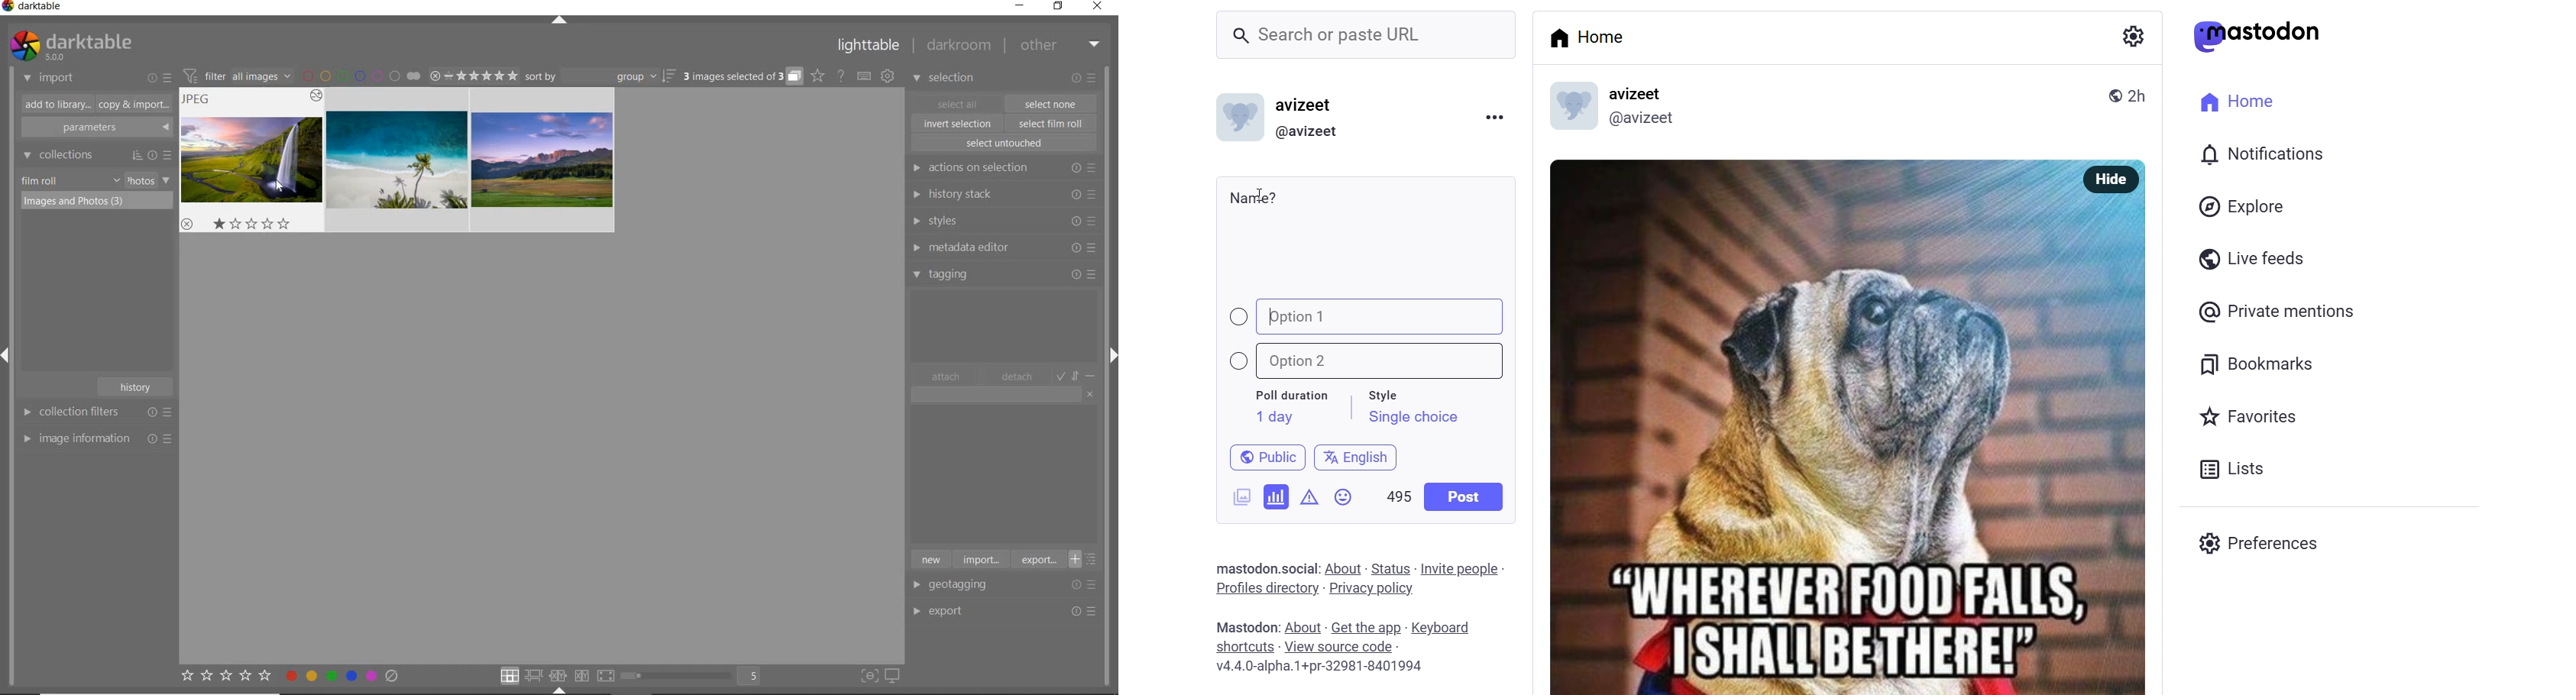 Image resolution: width=2576 pixels, height=700 pixels. I want to click on click option to select layout, so click(555, 676).